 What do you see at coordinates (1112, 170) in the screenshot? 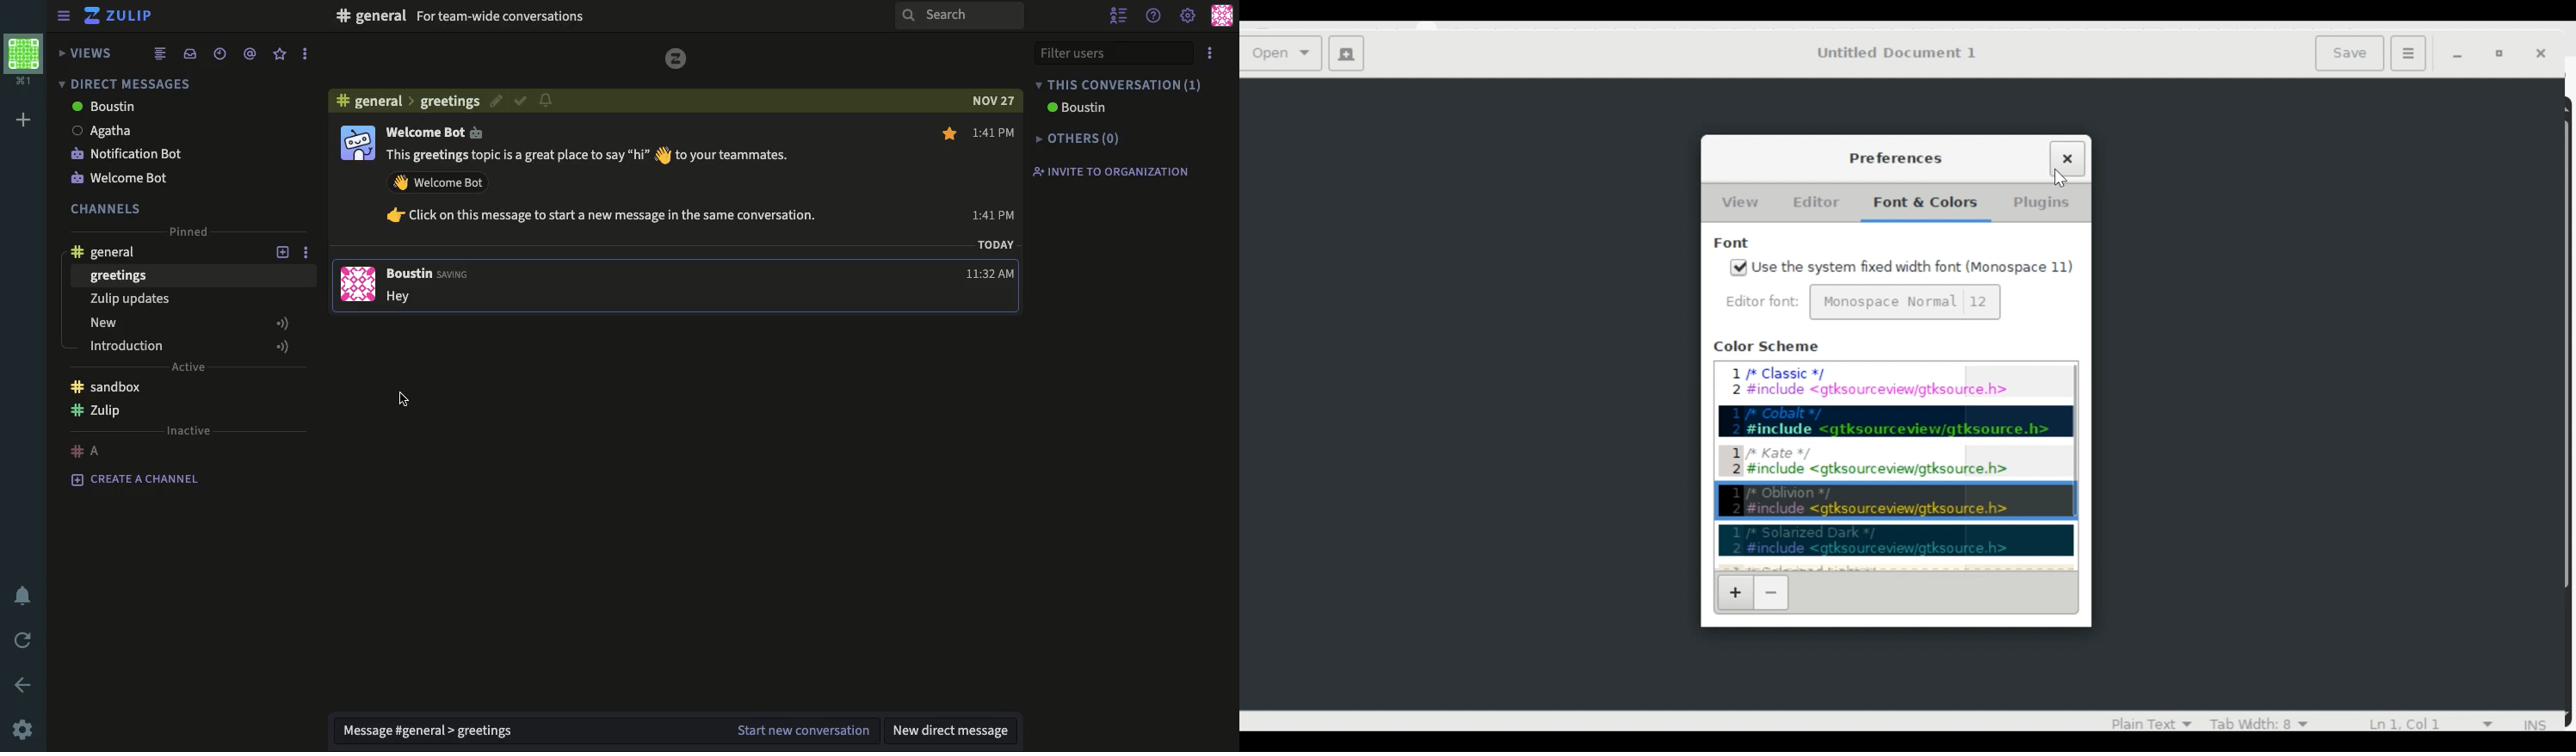
I see `invite to organization` at bounding box center [1112, 170].